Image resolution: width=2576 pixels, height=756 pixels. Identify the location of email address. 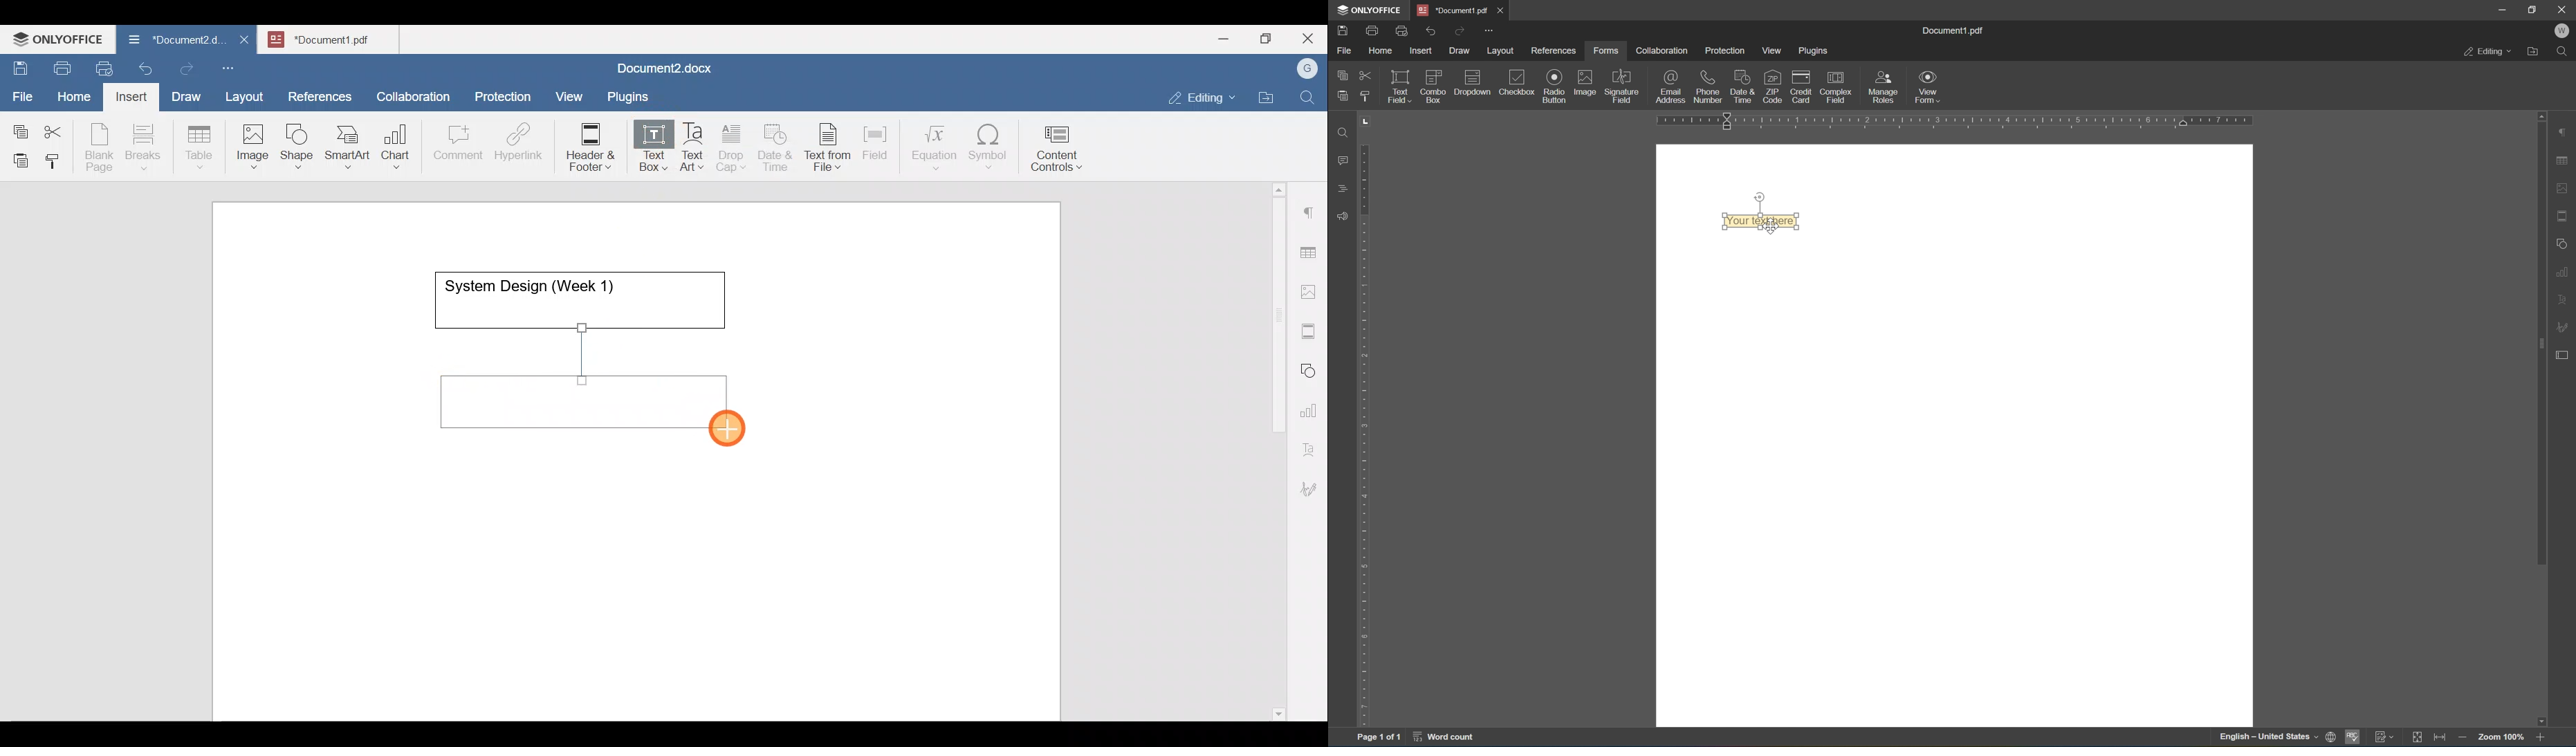
(1670, 87).